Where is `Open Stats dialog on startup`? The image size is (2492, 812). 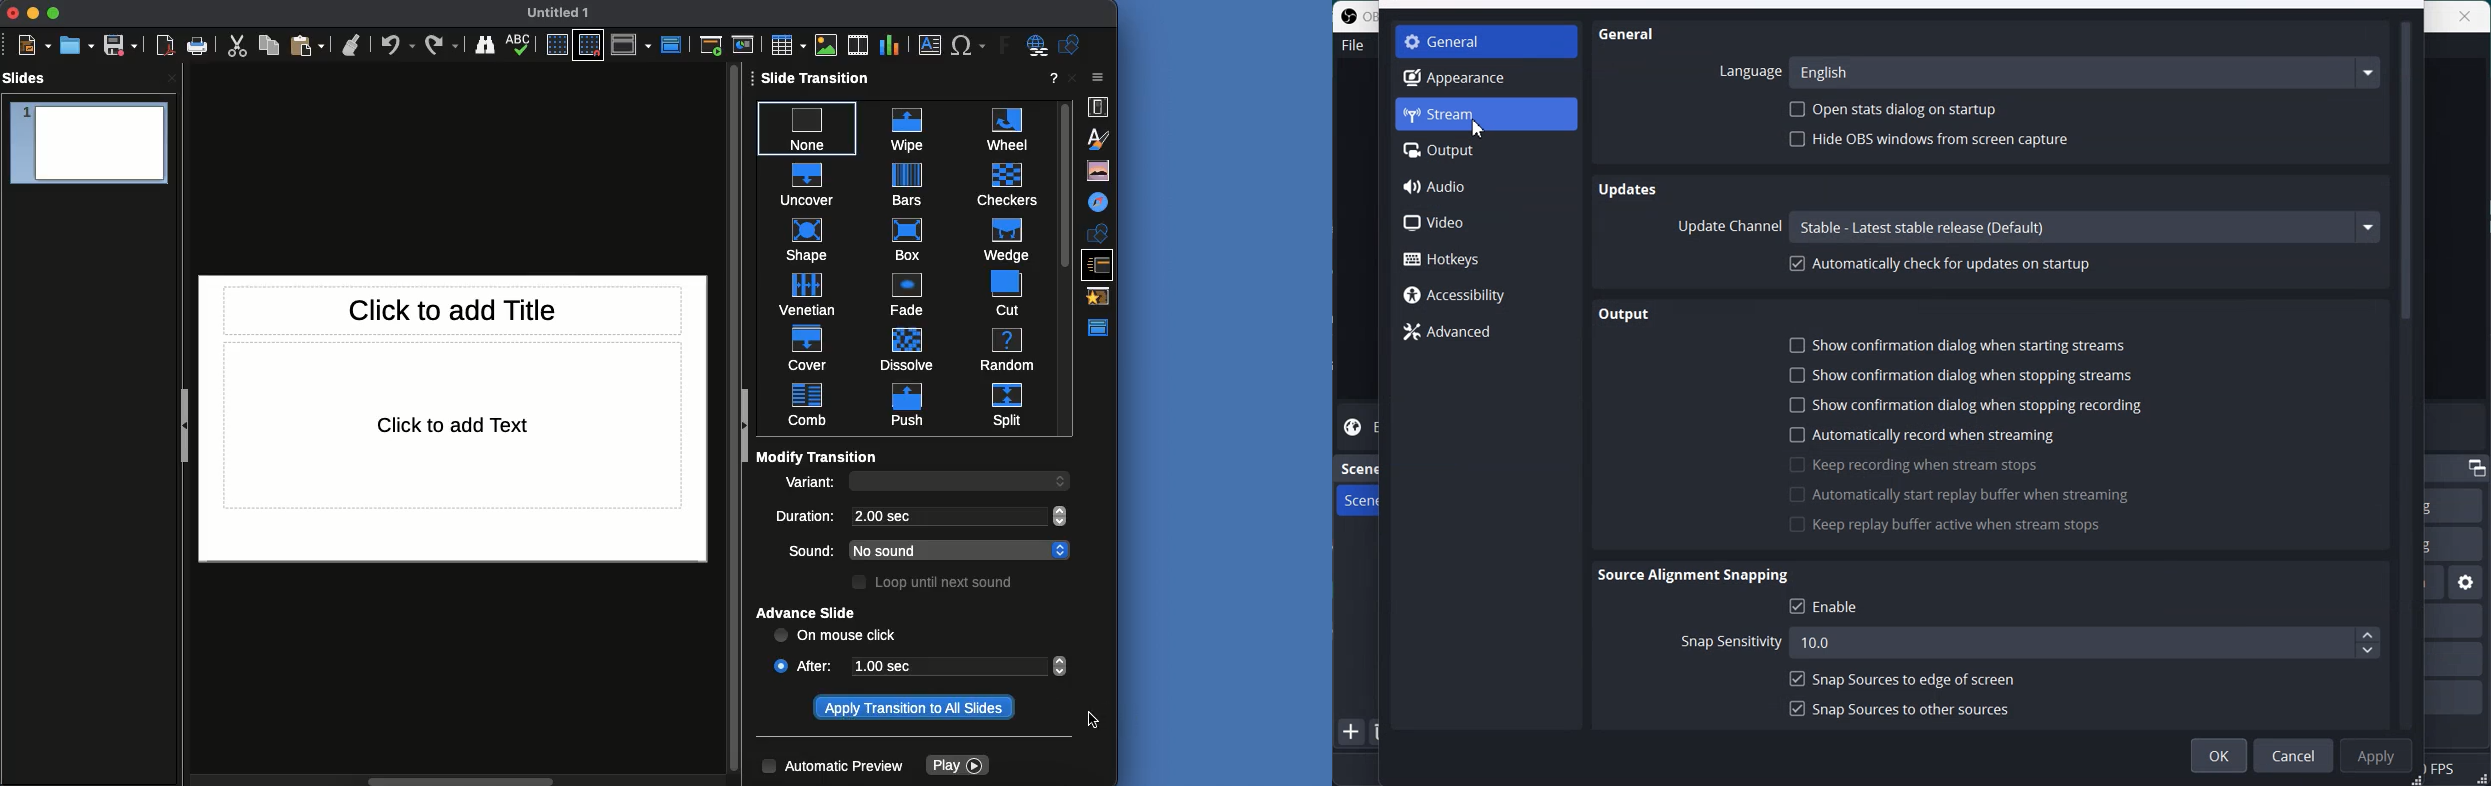
Open Stats dialog on startup is located at coordinates (1892, 108).